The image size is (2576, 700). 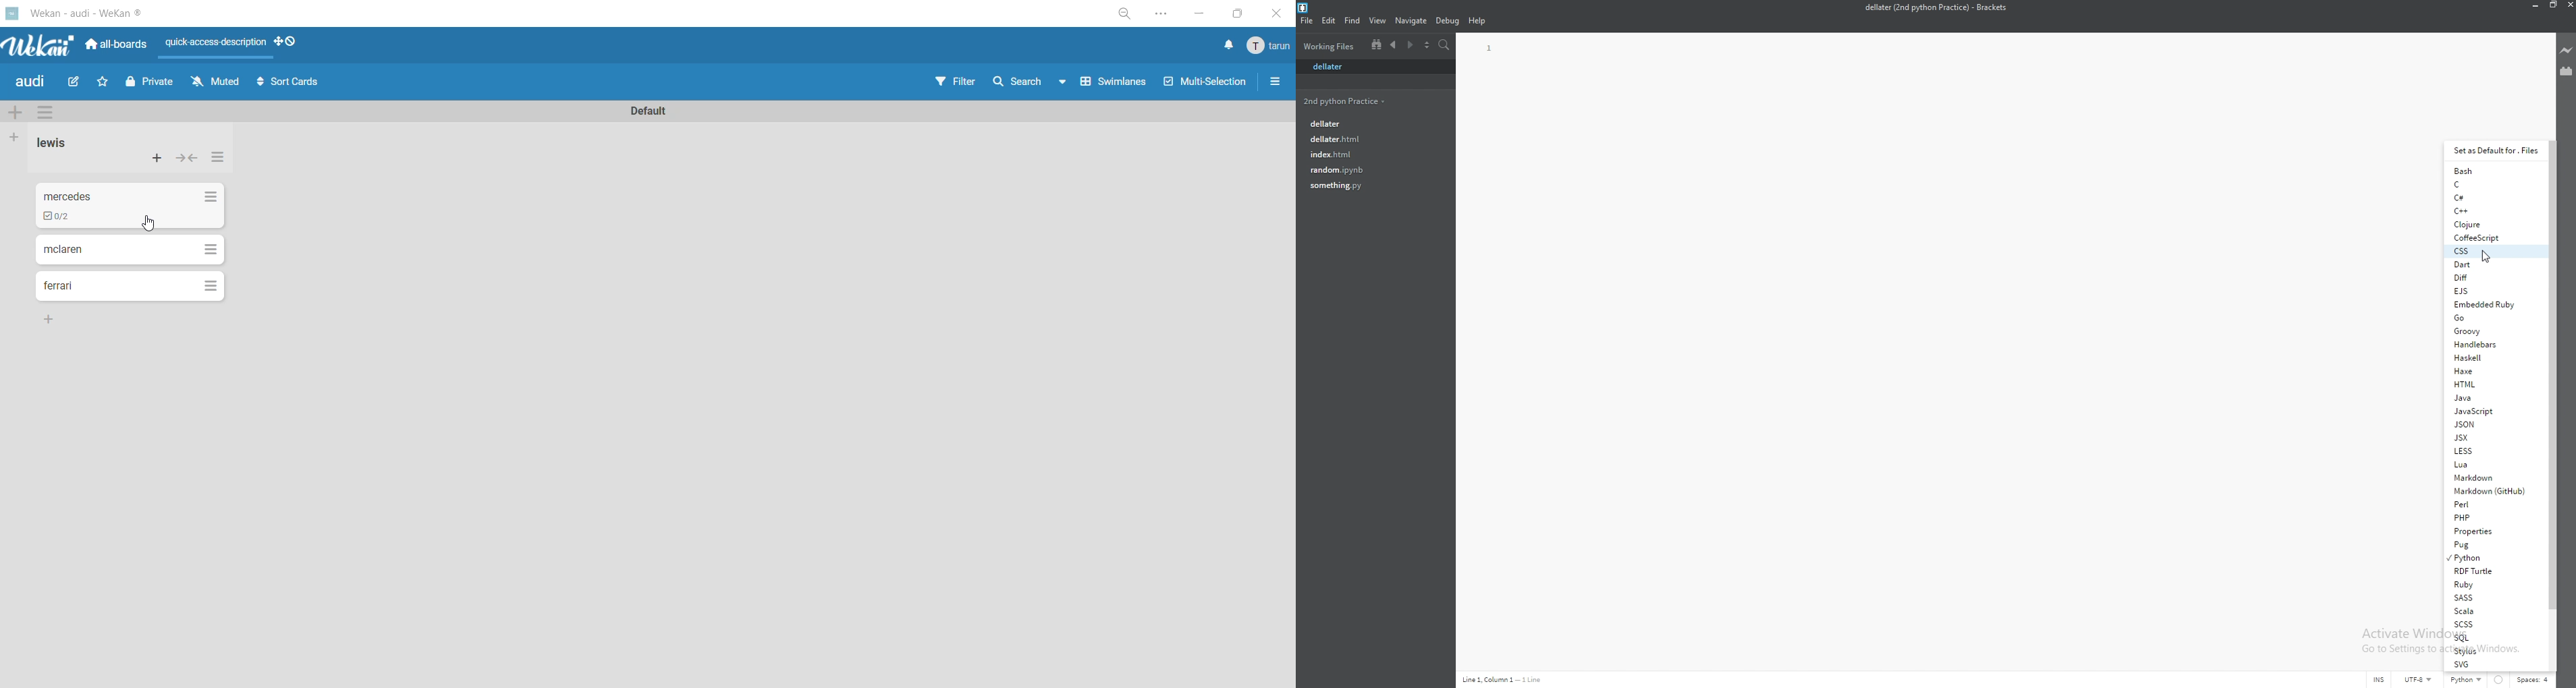 What do you see at coordinates (1329, 20) in the screenshot?
I see `edit` at bounding box center [1329, 20].